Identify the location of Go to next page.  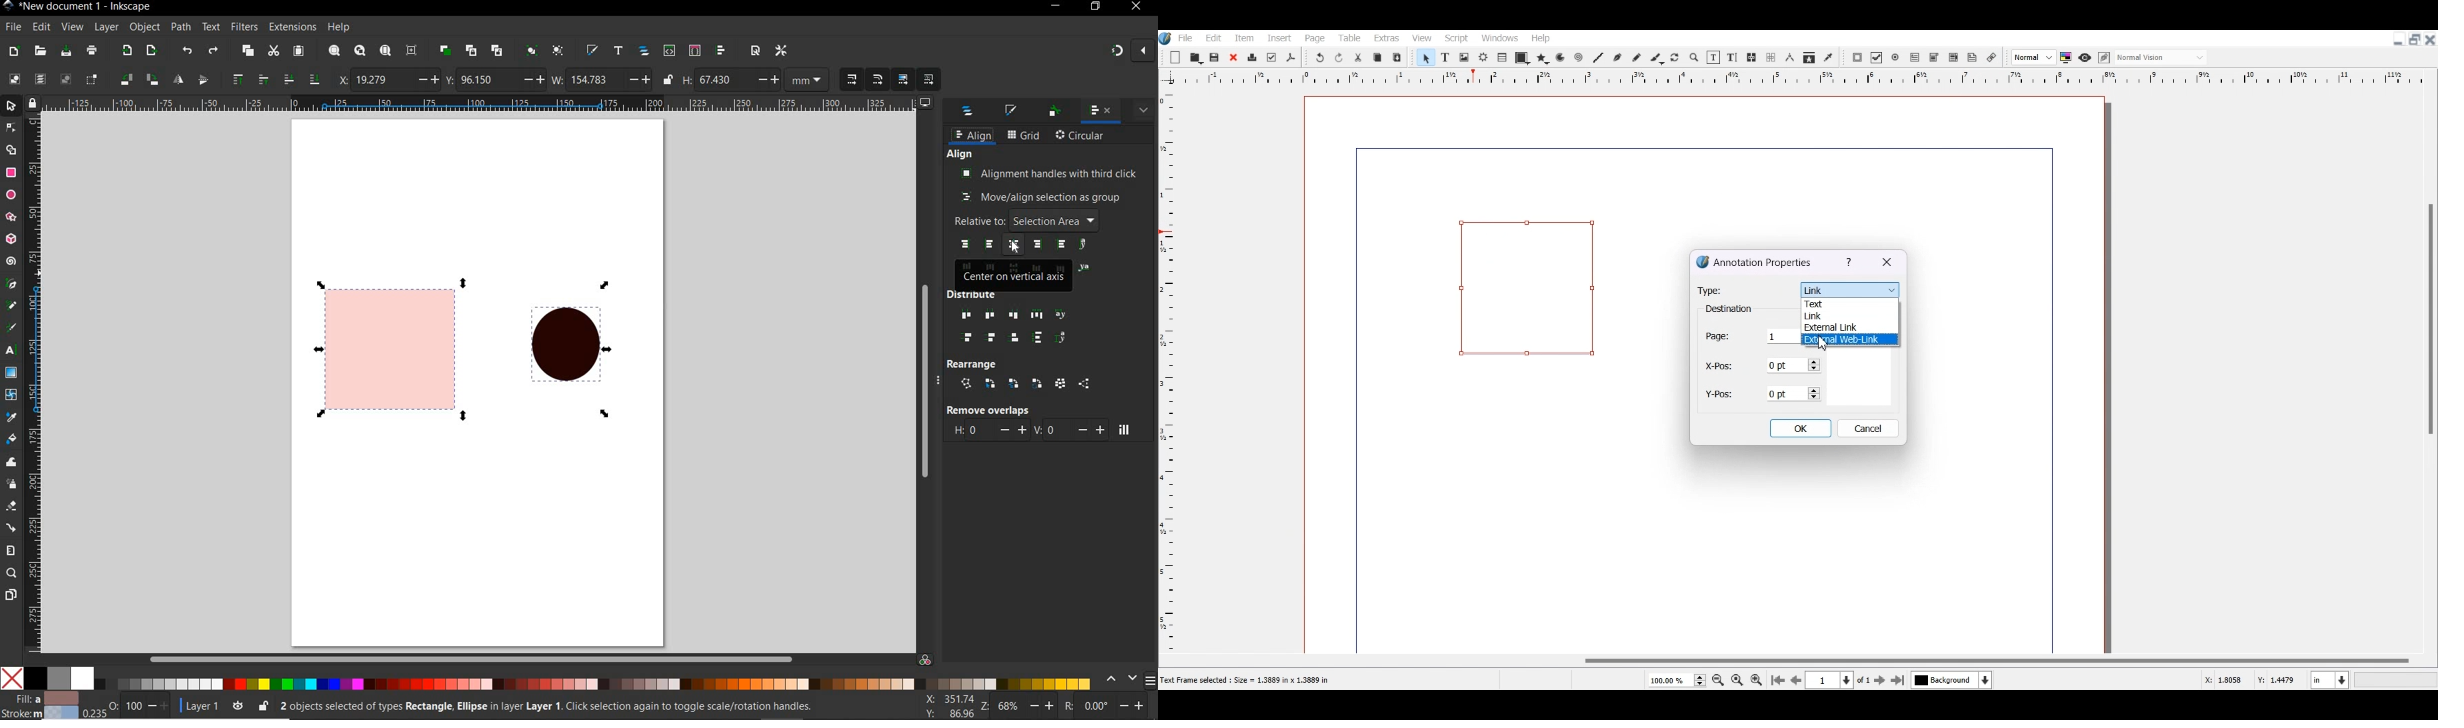
(1881, 680).